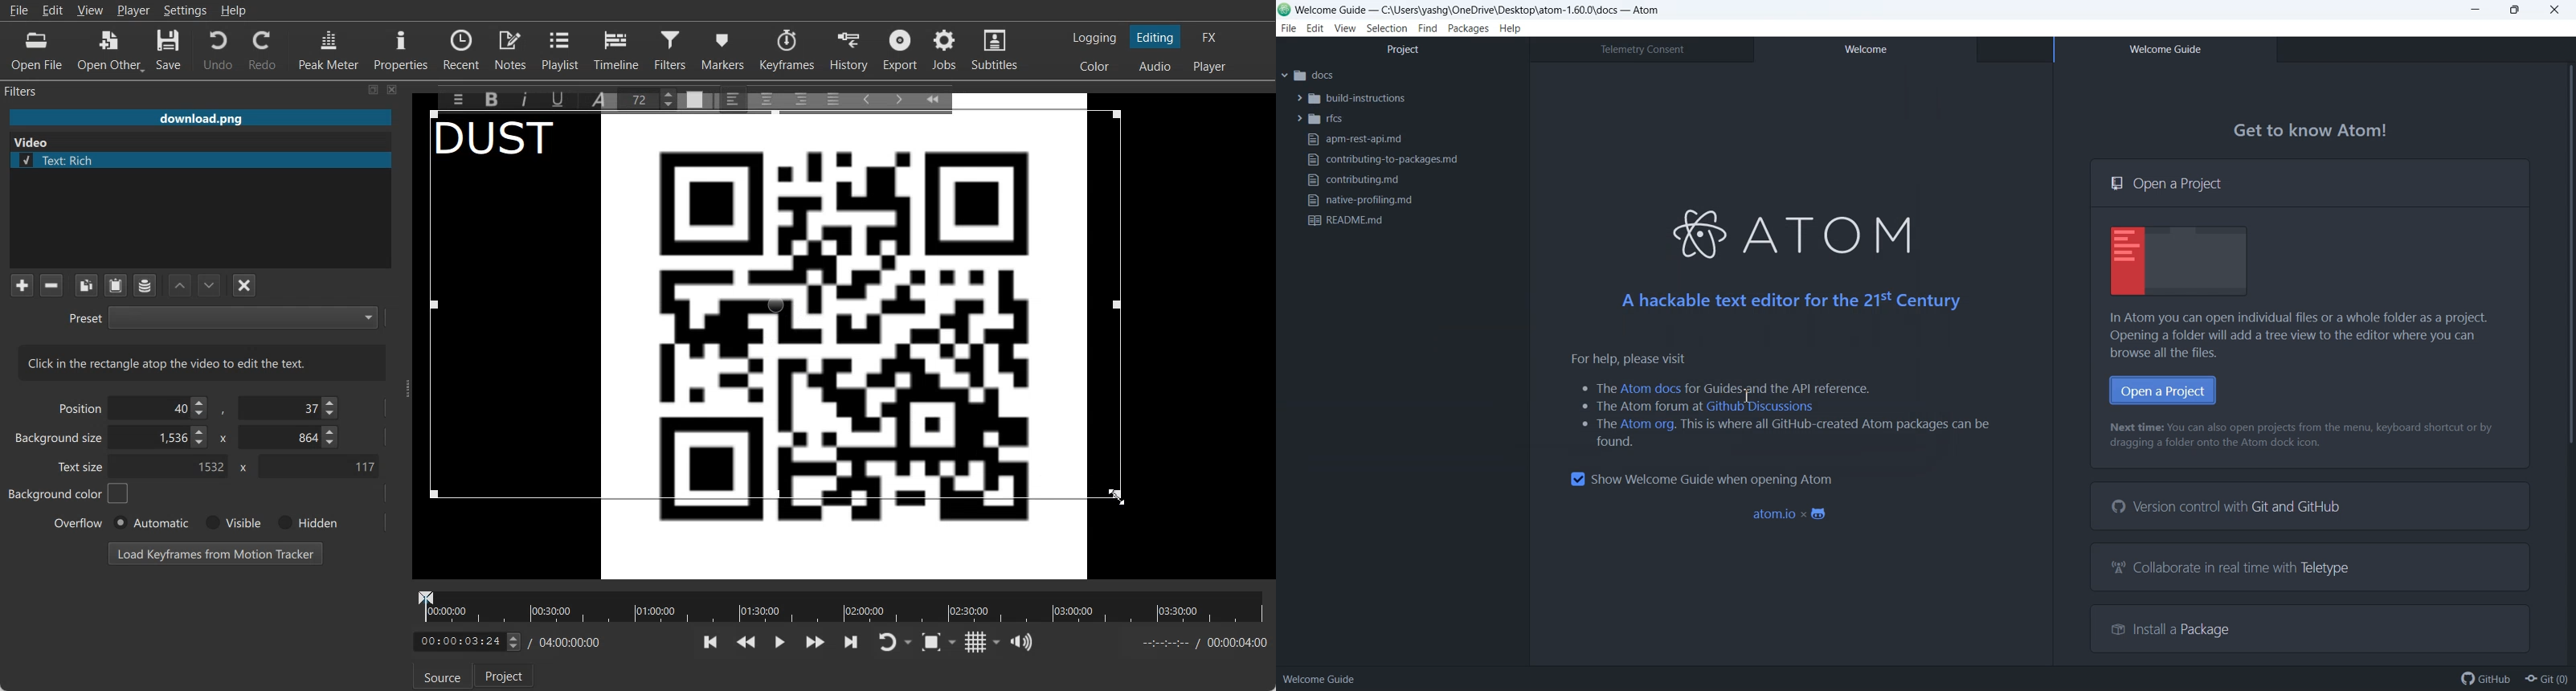  I want to click on contributing.md, so click(1354, 180).